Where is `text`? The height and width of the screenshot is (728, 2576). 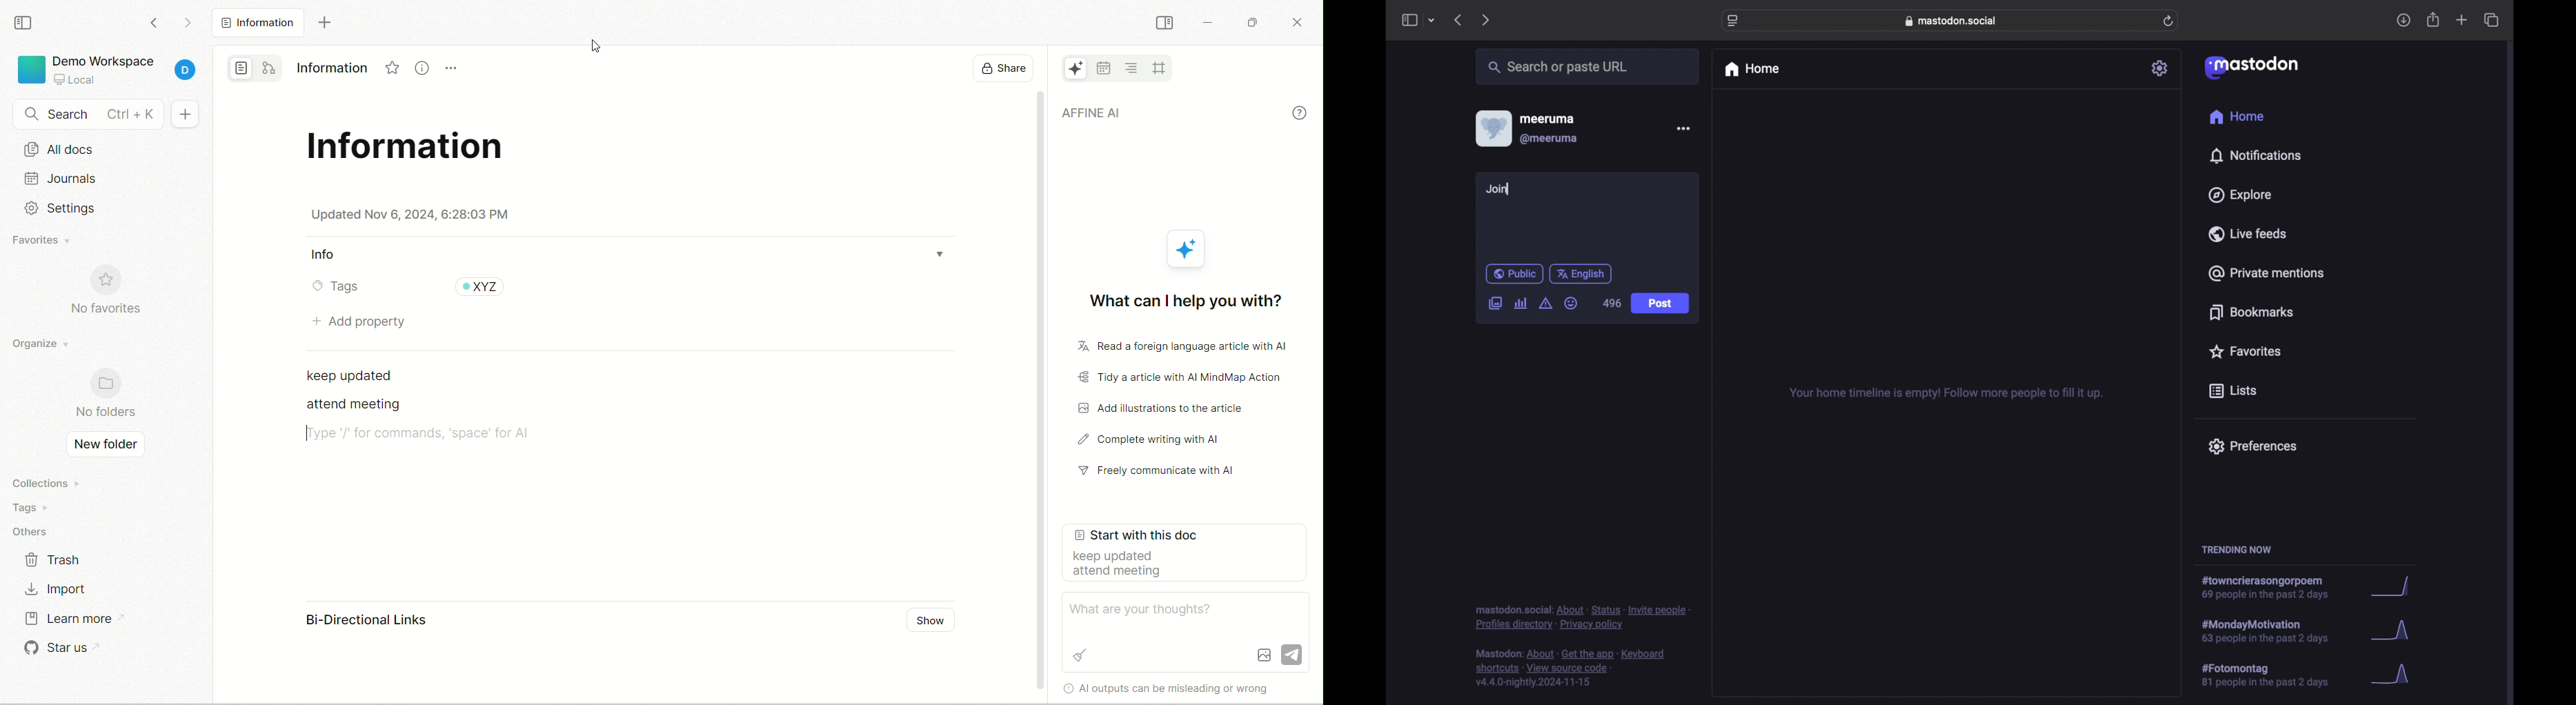 text is located at coordinates (357, 375).